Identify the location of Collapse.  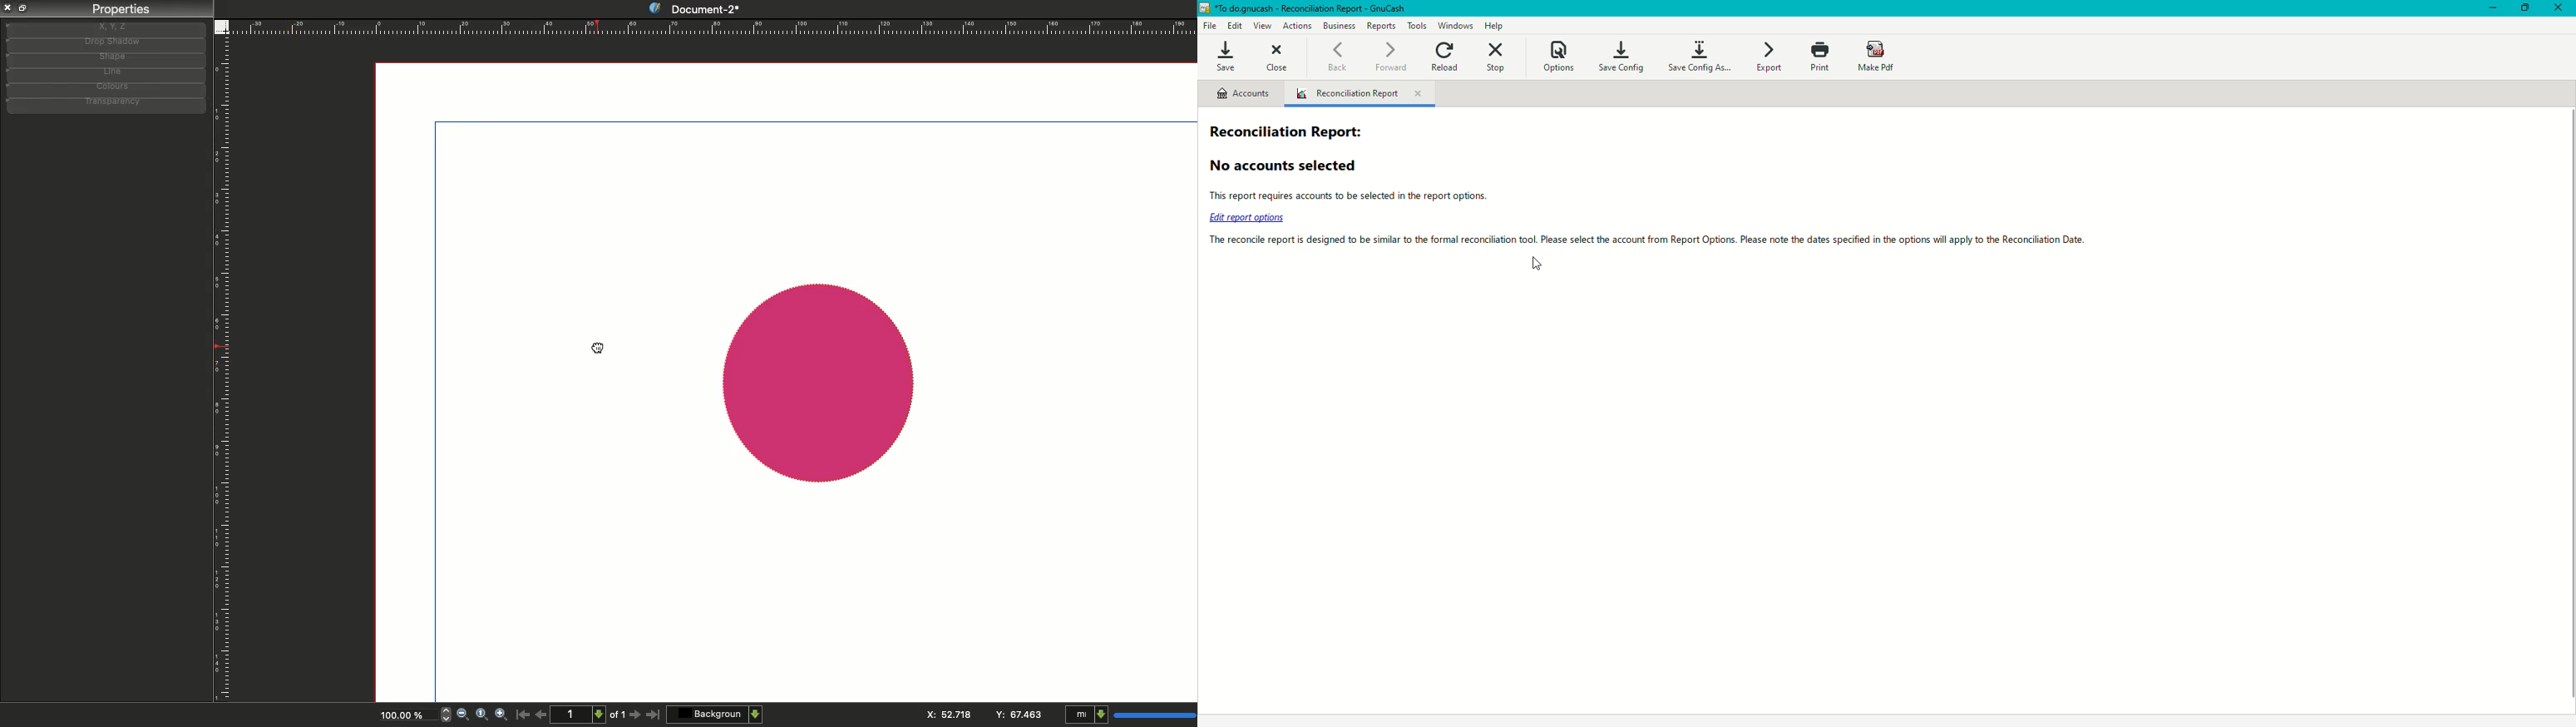
(25, 7).